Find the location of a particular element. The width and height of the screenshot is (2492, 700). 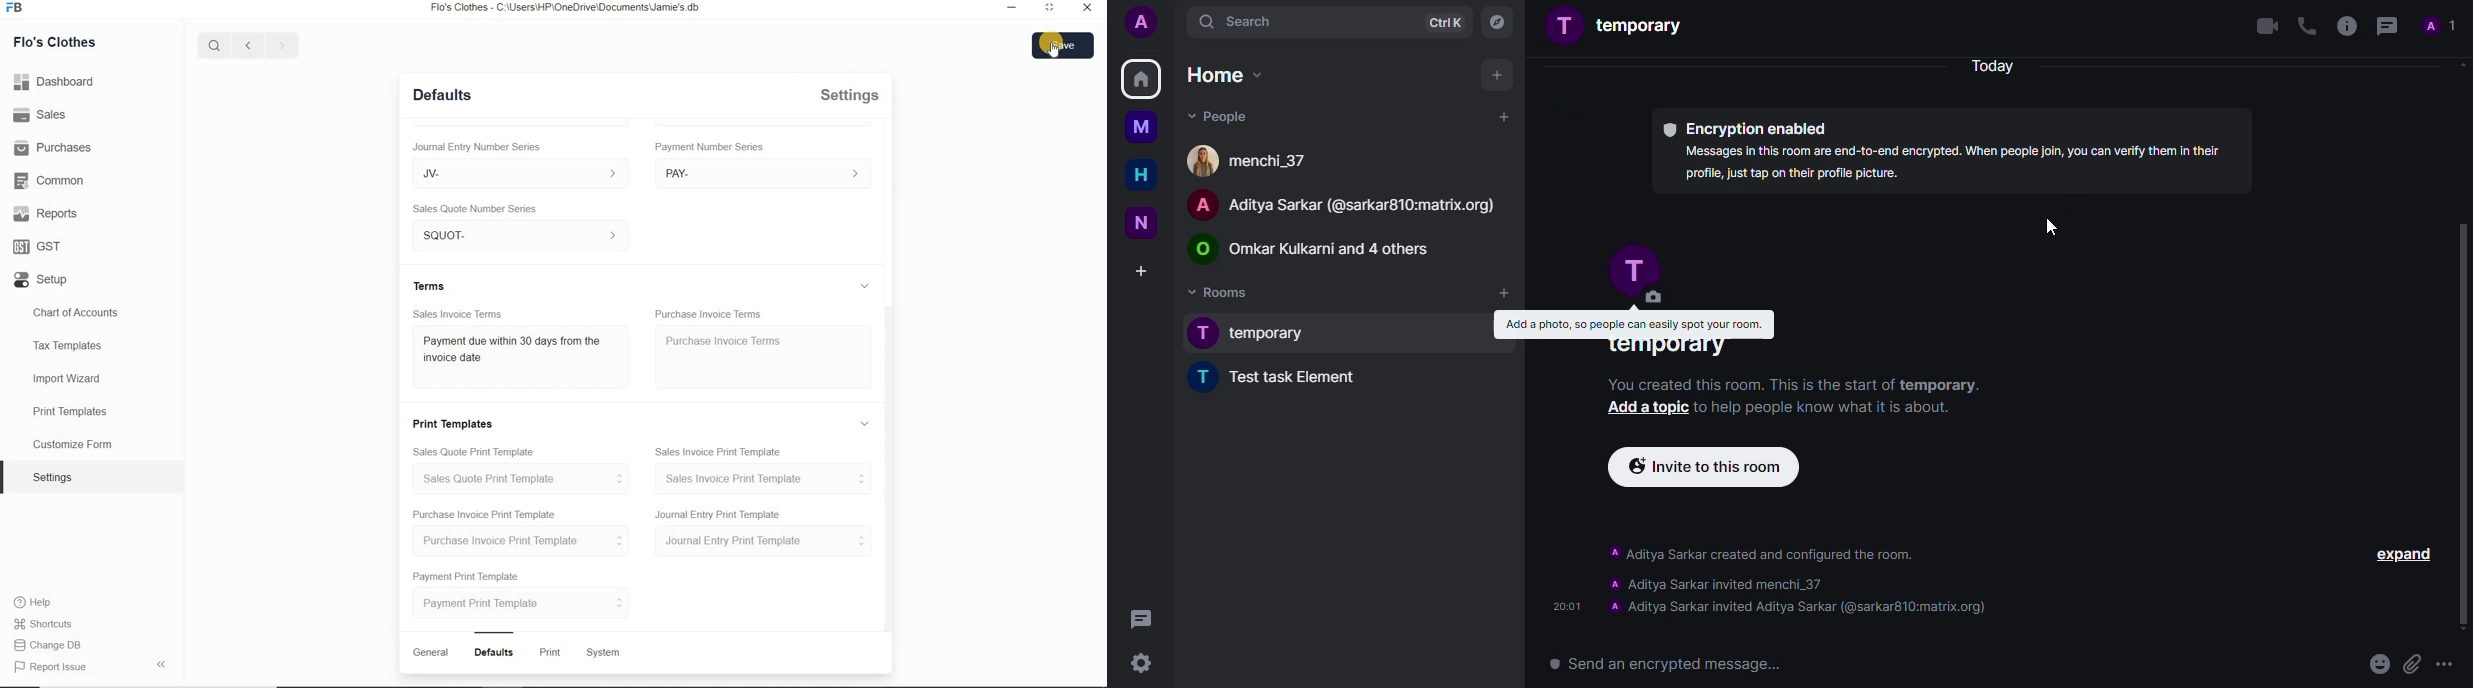

profile is located at coordinates (2436, 25).